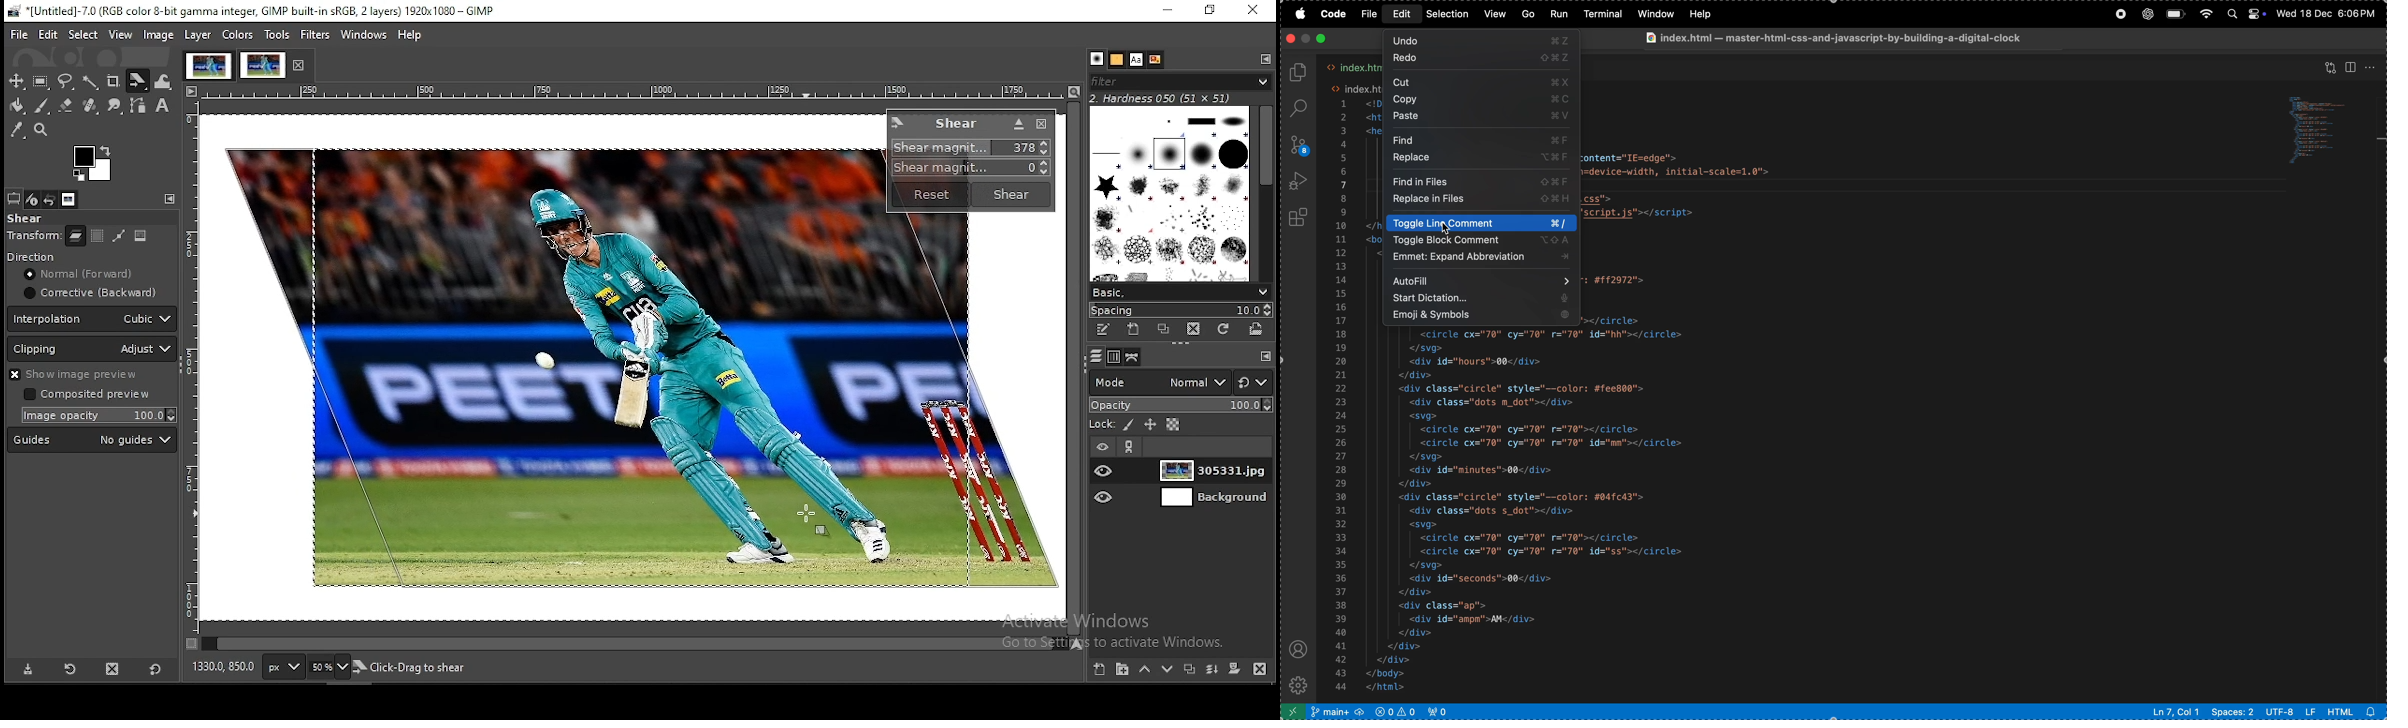  I want to click on layer, so click(1210, 471).